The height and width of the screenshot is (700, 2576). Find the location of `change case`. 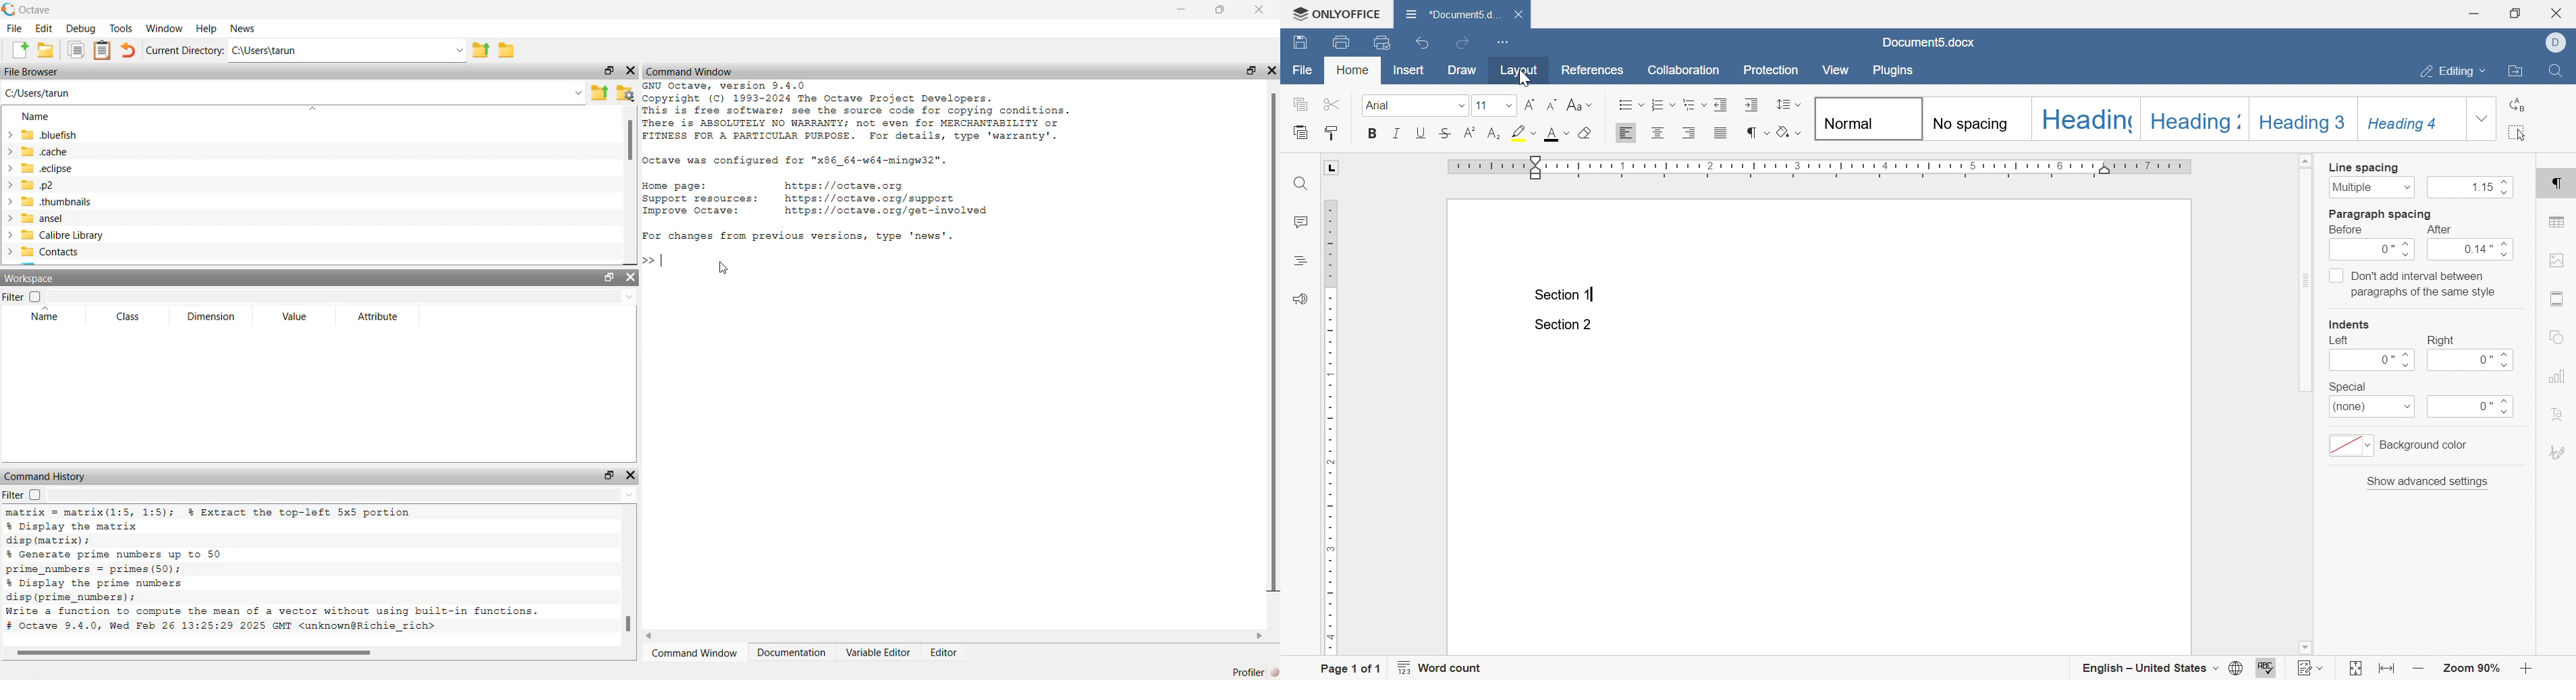

change case is located at coordinates (1579, 104).